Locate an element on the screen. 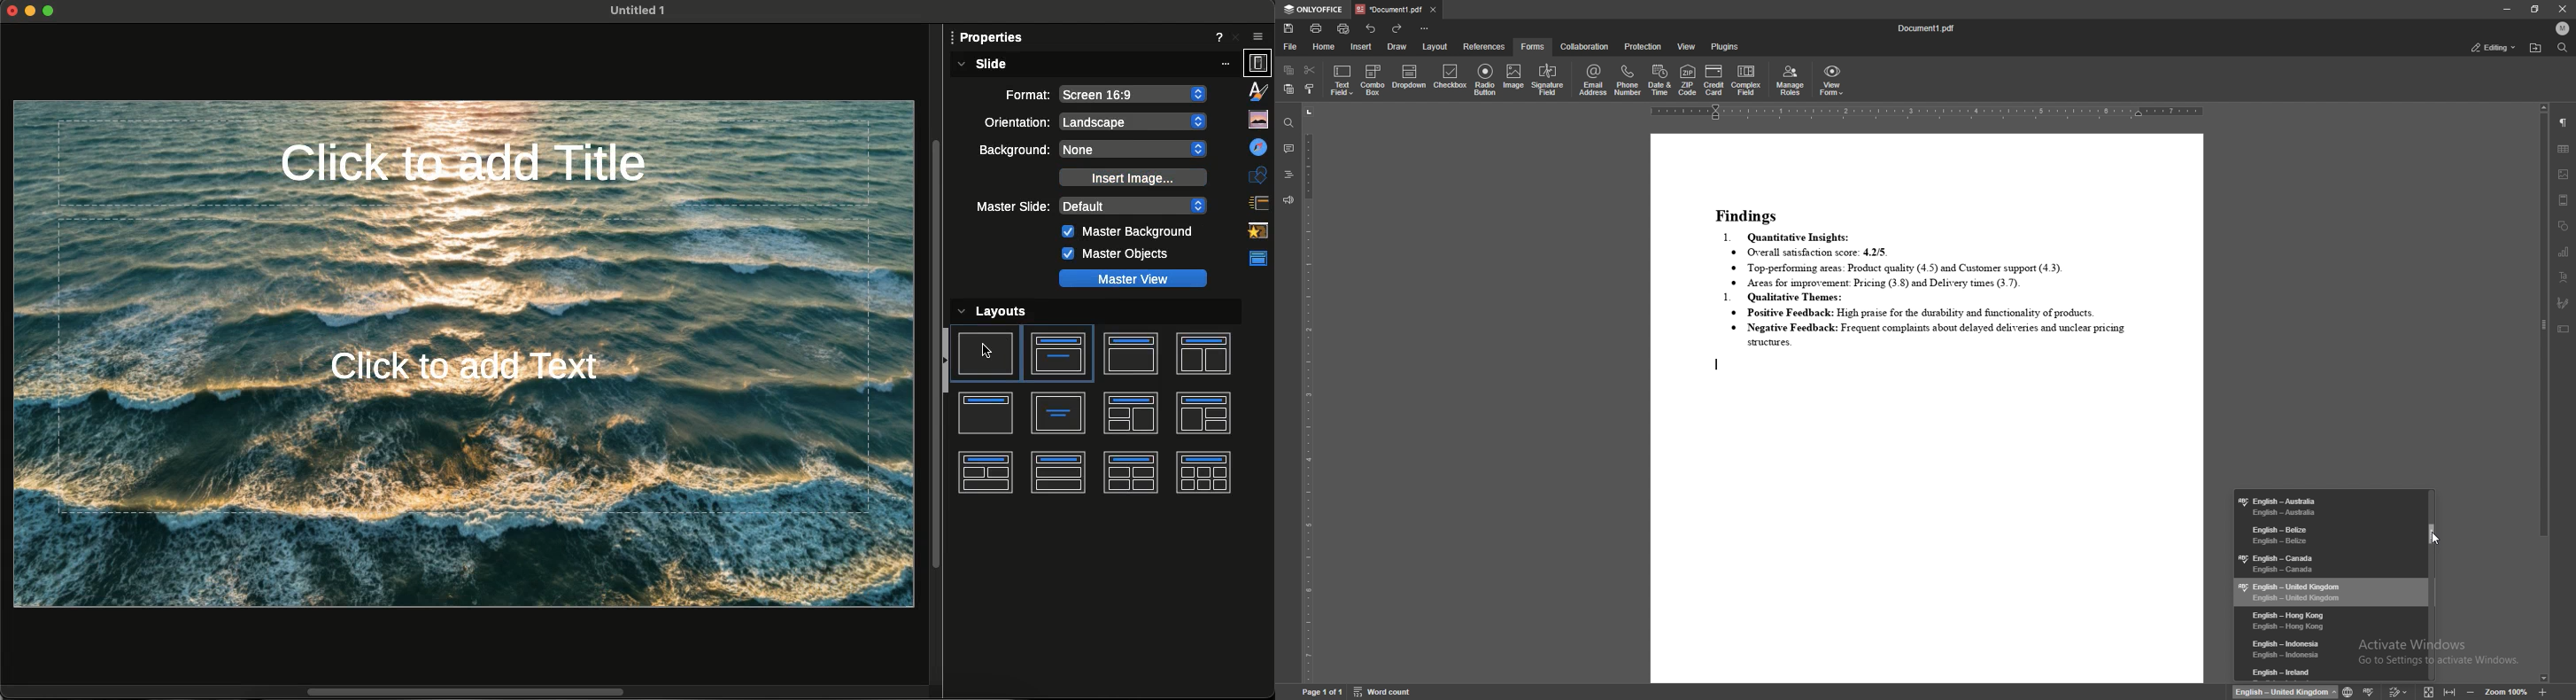 The height and width of the screenshot is (700, 2576). home is located at coordinates (1325, 47).